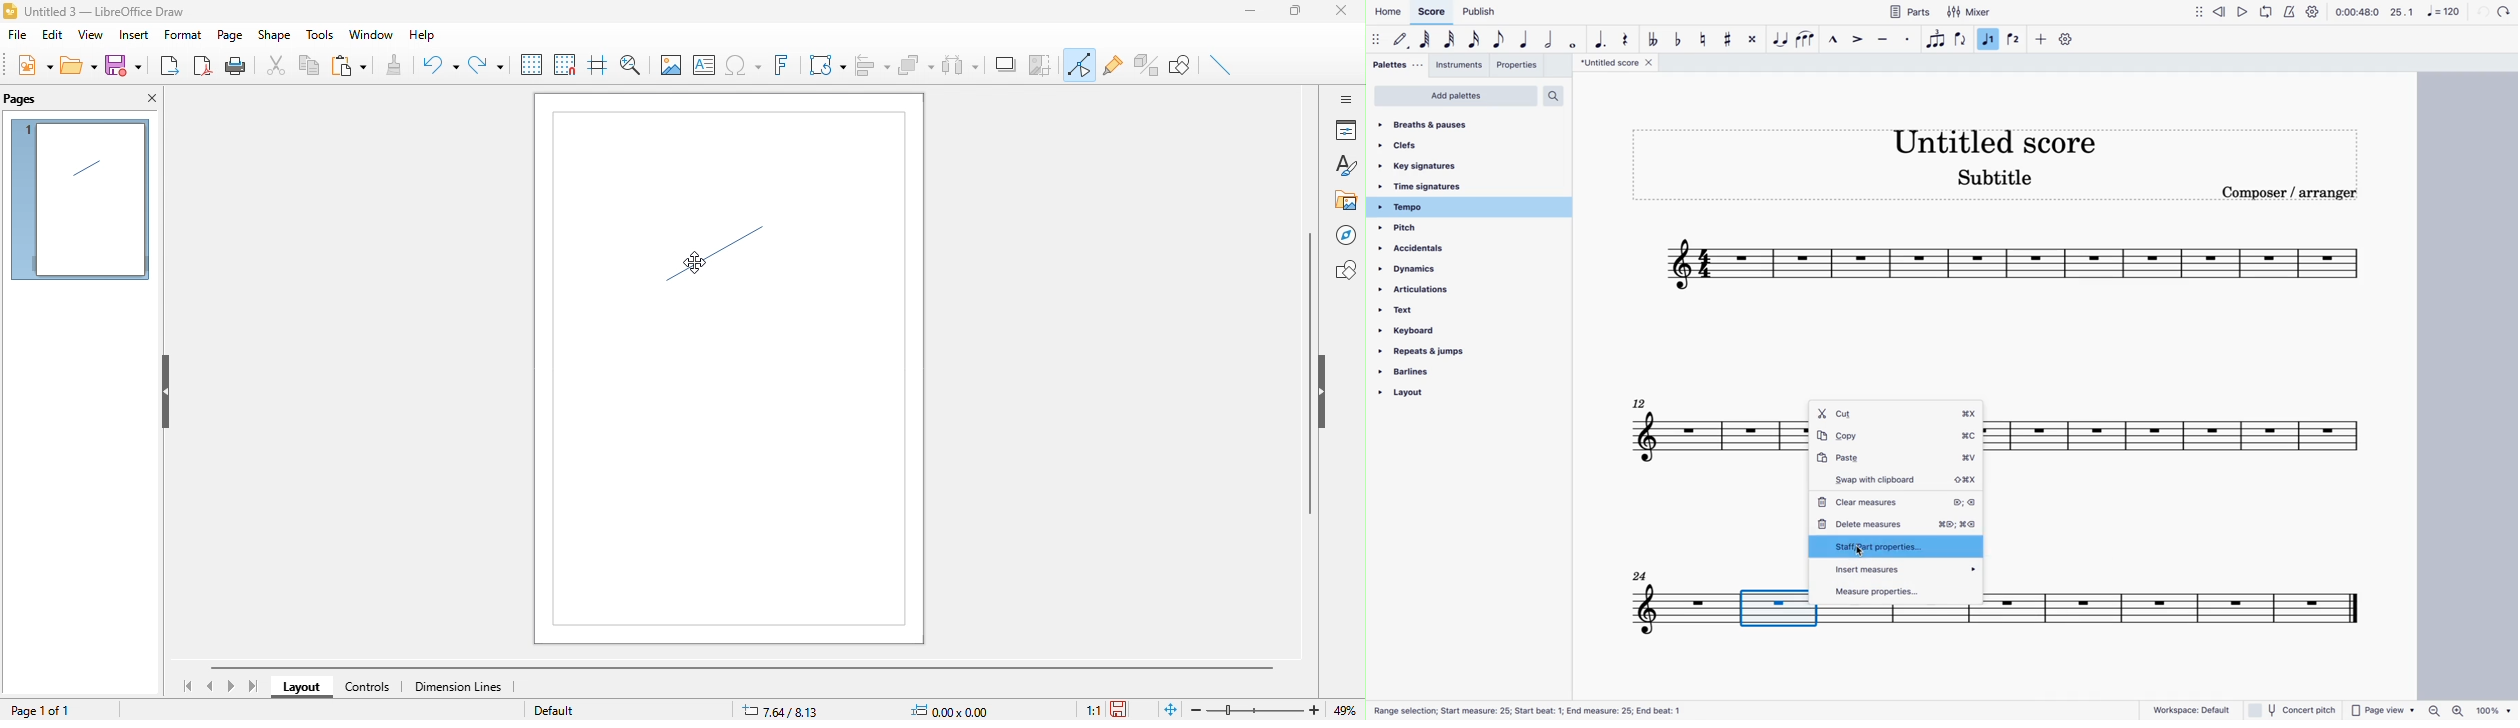  What do you see at coordinates (1278, 710) in the screenshot?
I see `zoom` at bounding box center [1278, 710].